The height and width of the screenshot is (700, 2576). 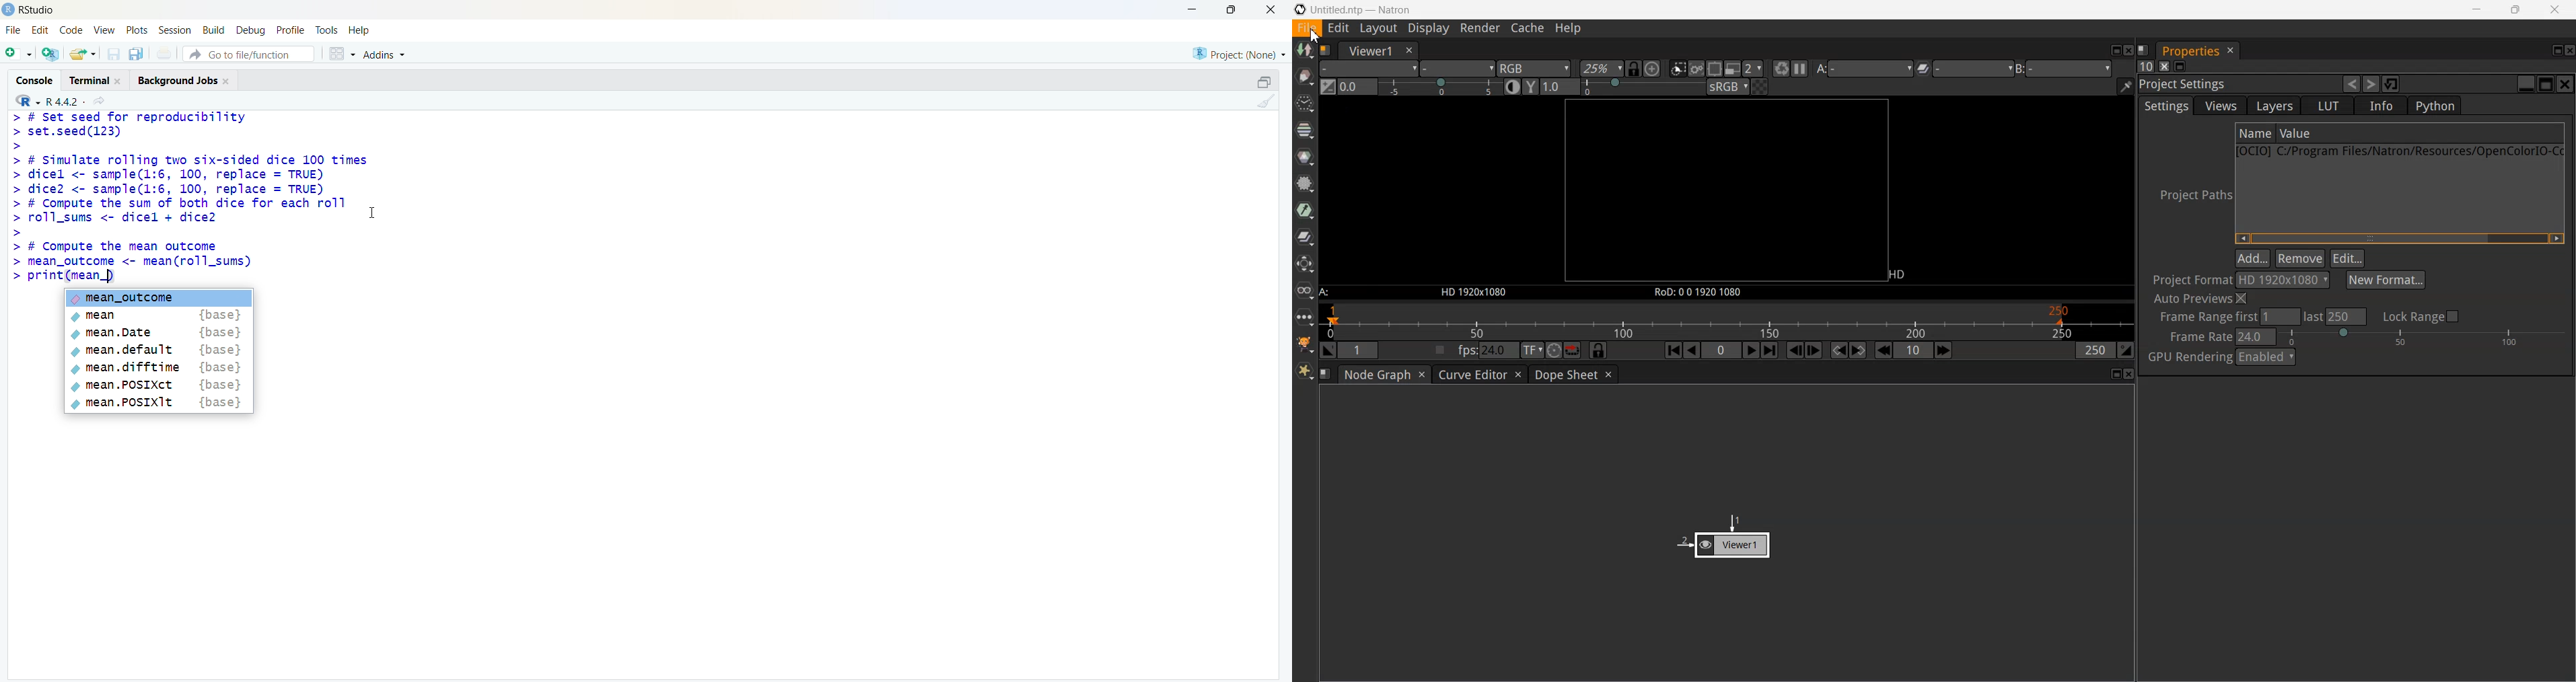 What do you see at coordinates (100, 102) in the screenshot?
I see `share icon ` at bounding box center [100, 102].